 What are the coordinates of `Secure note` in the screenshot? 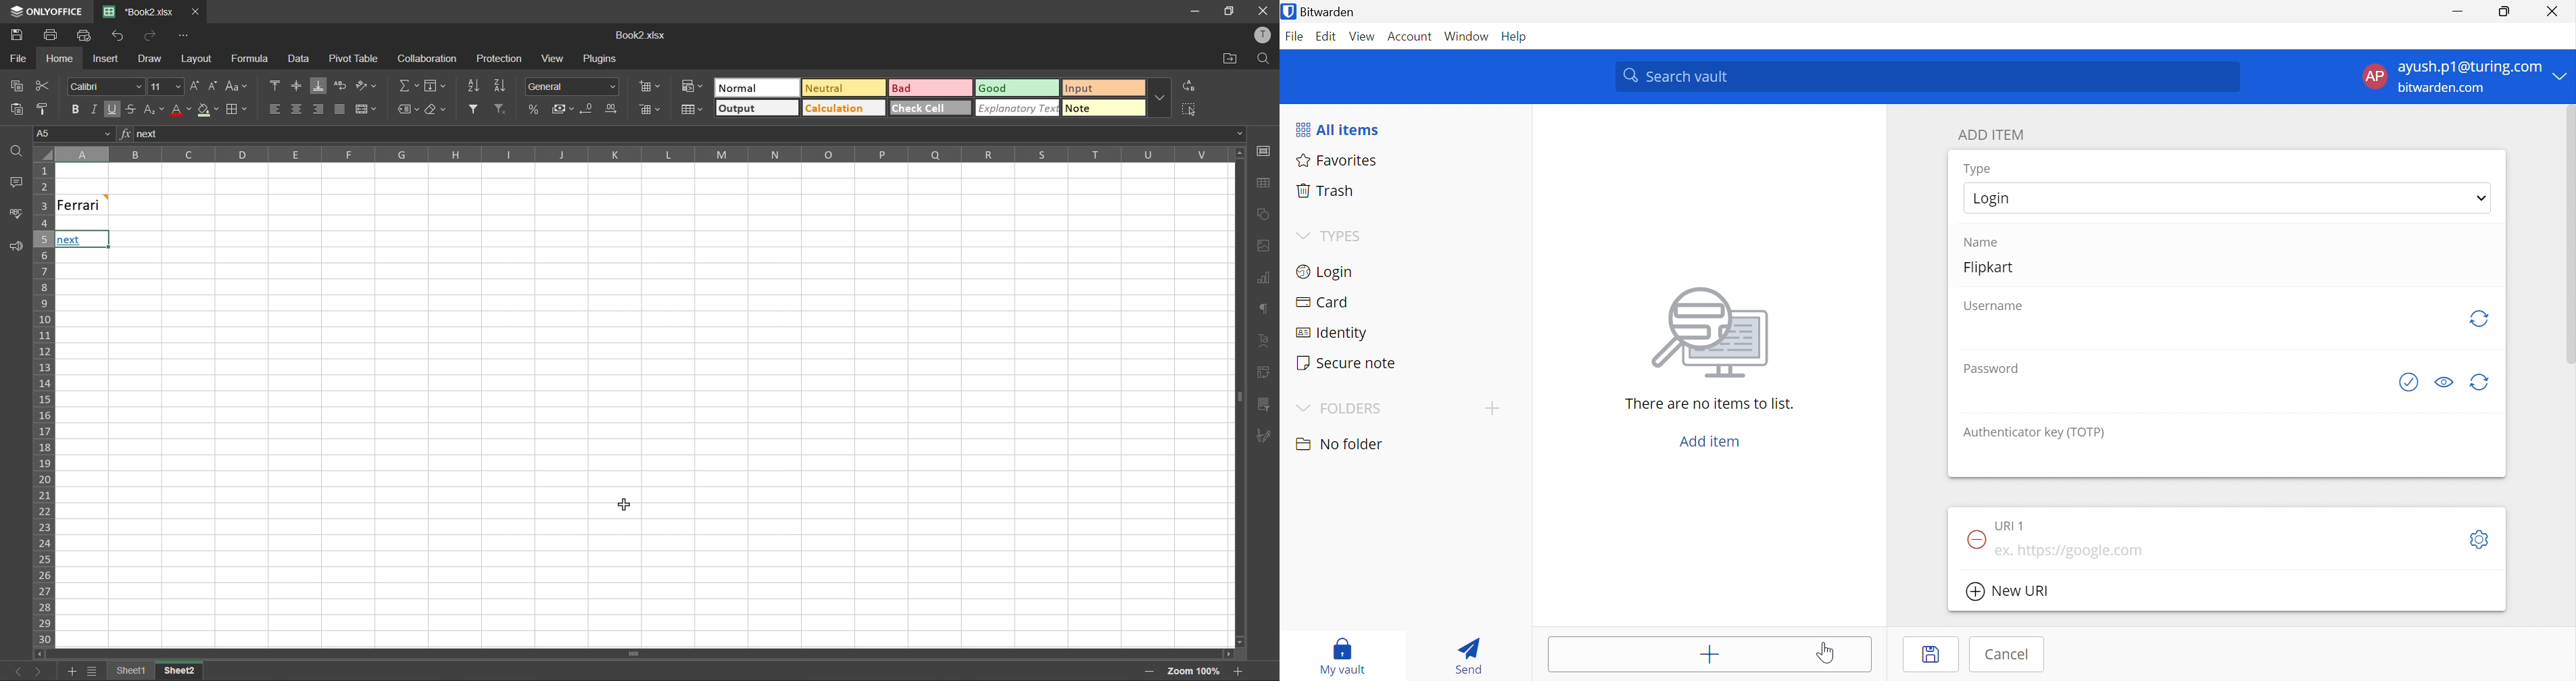 It's located at (1348, 365).